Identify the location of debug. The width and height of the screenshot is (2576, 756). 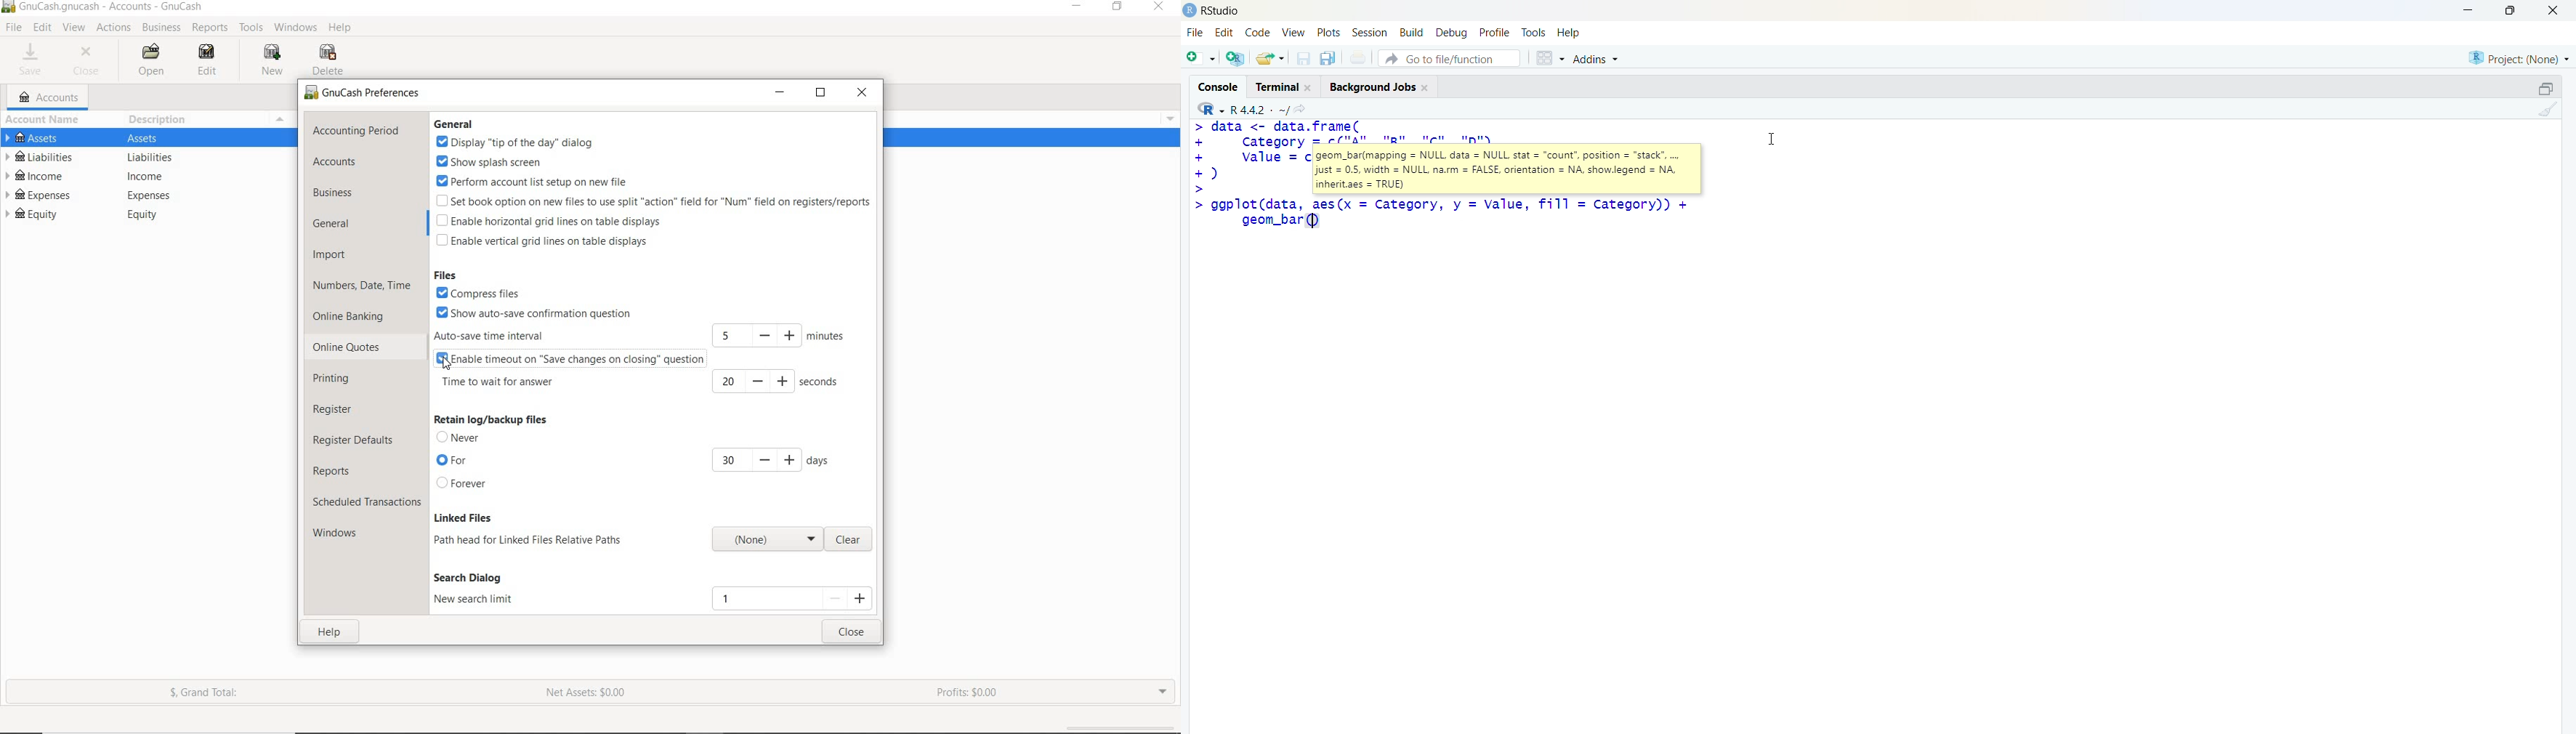
(1452, 32).